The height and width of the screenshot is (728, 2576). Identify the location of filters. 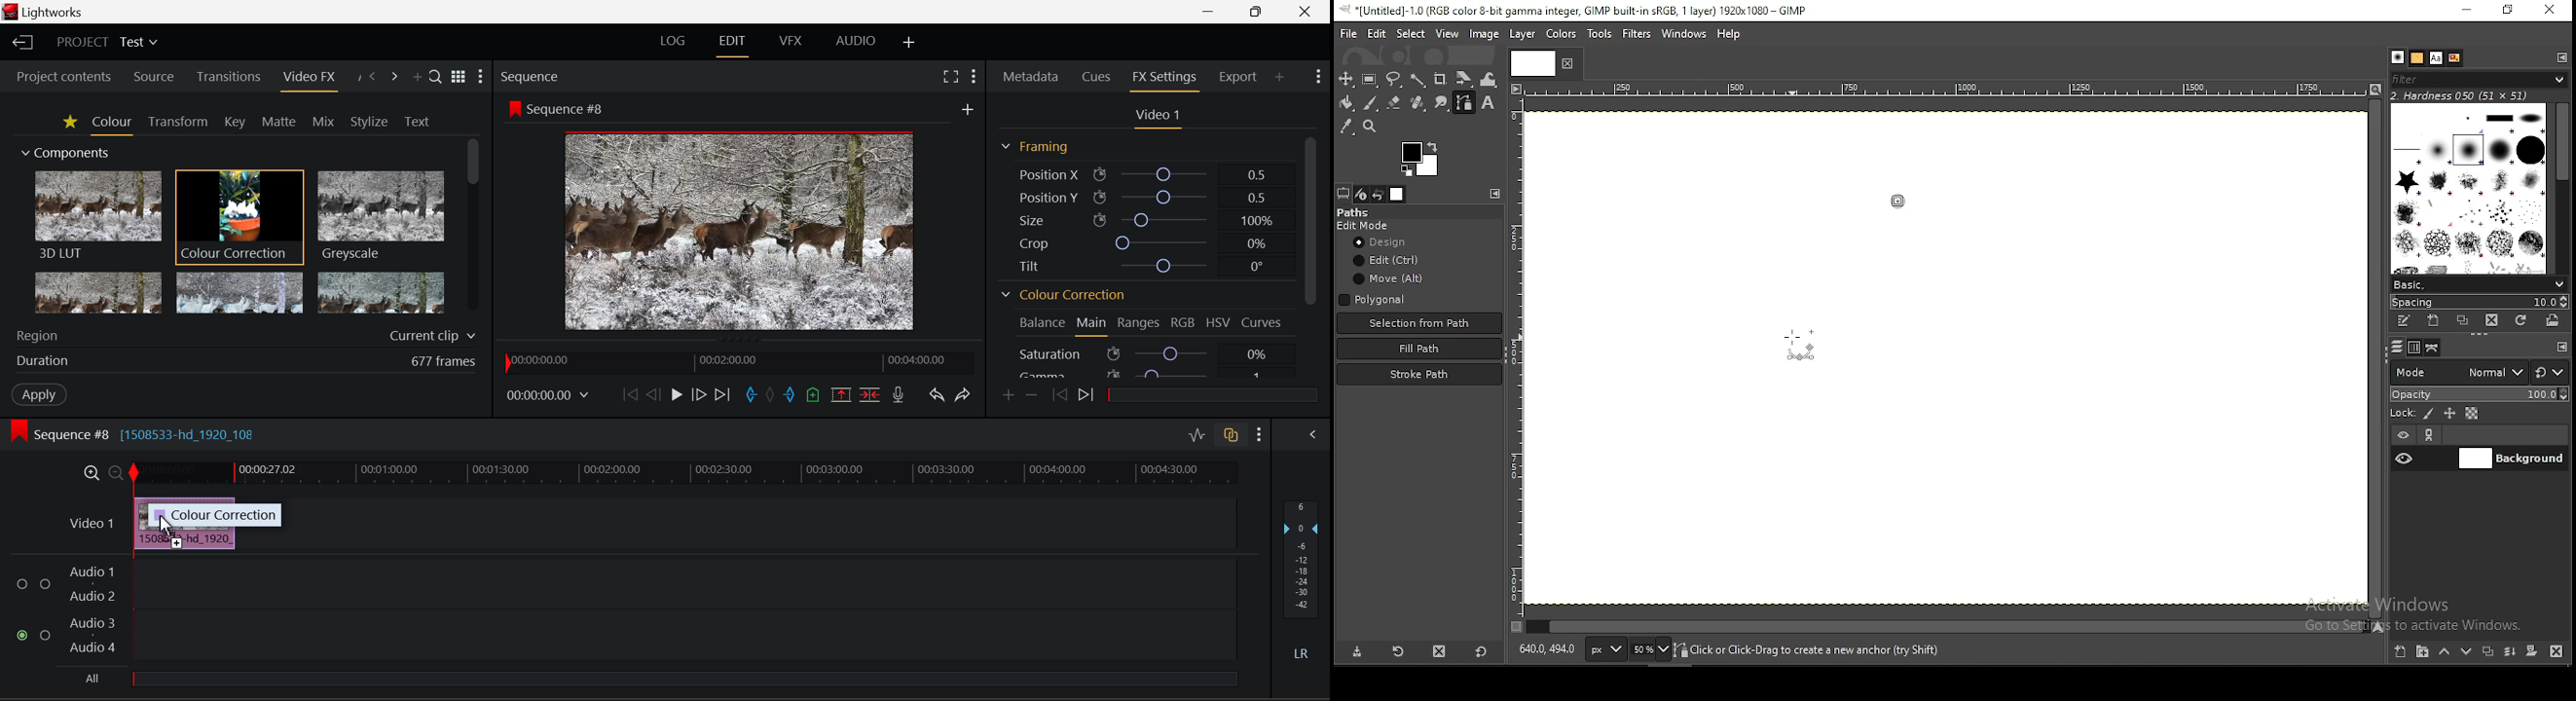
(1636, 33).